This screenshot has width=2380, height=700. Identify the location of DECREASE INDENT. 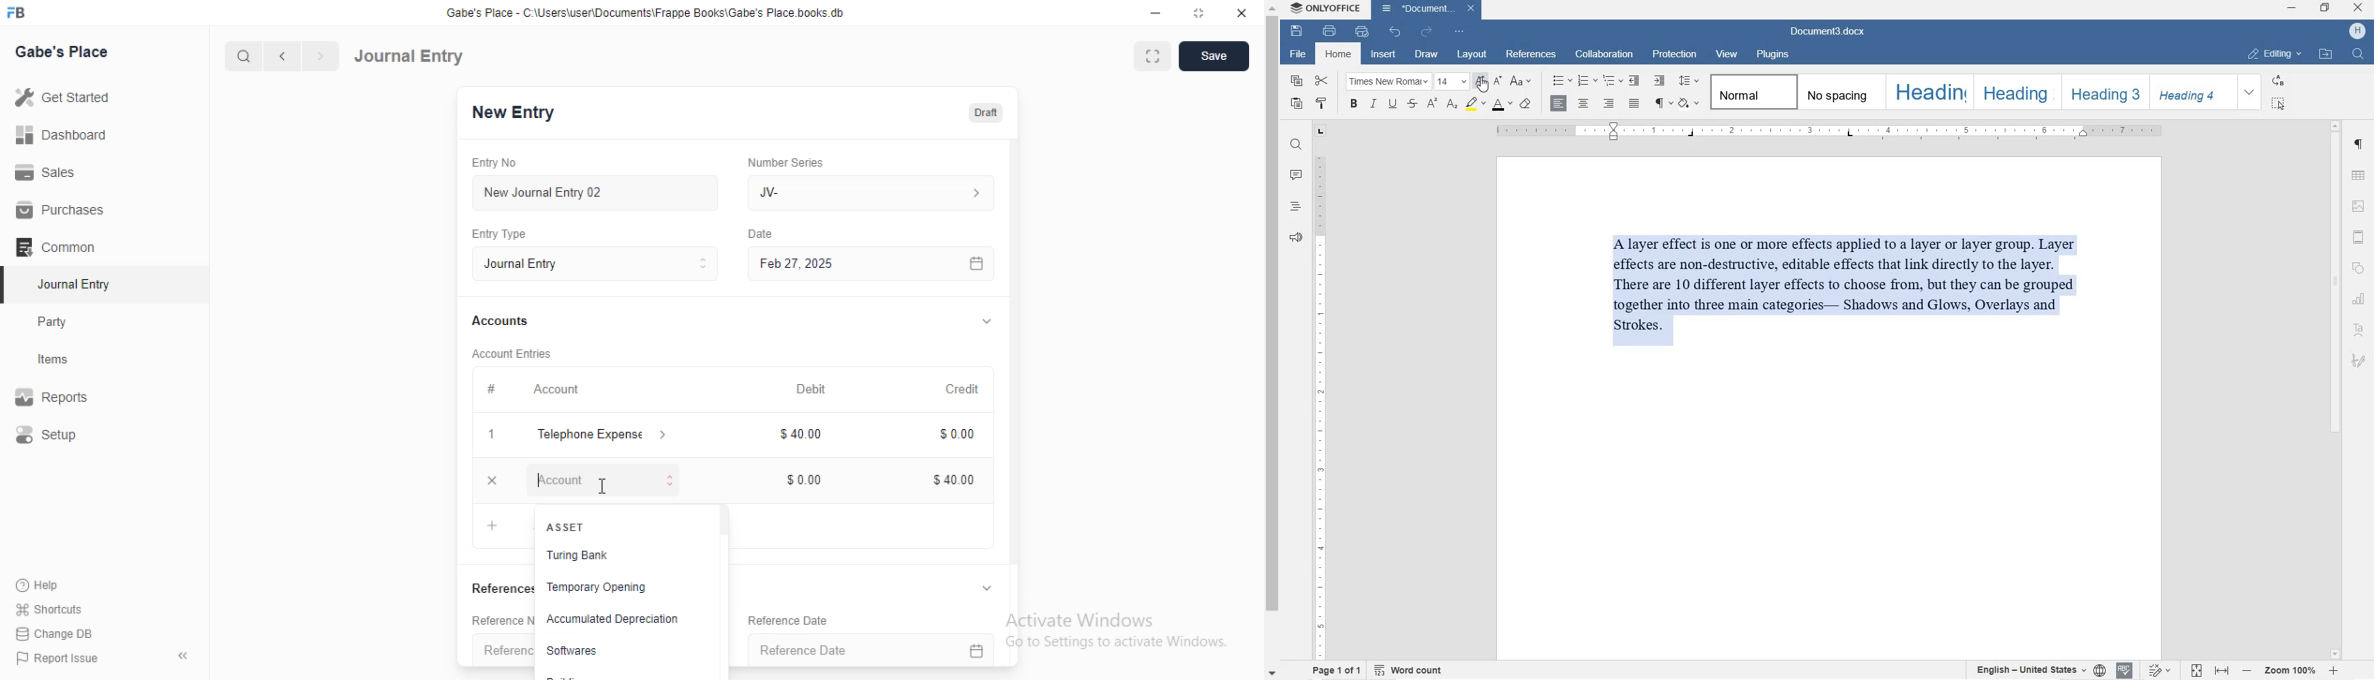
(1635, 82).